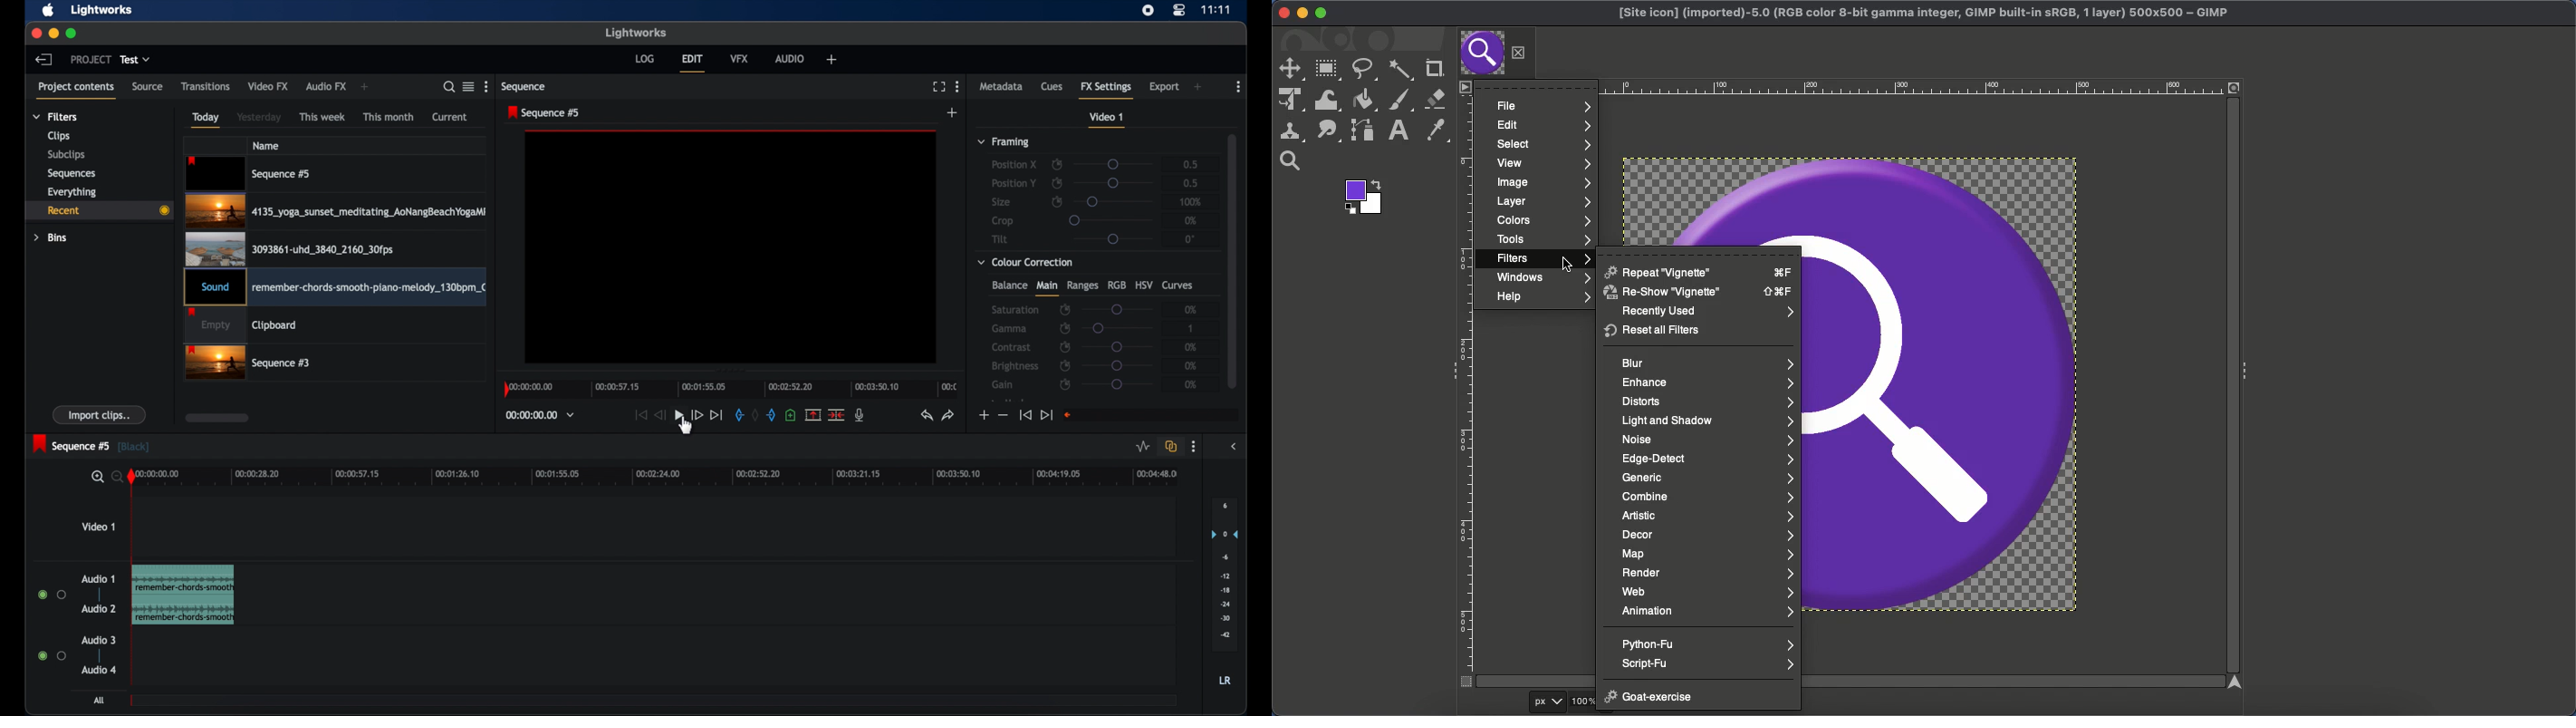  Describe the element at coordinates (836, 415) in the screenshot. I see `split` at that location.